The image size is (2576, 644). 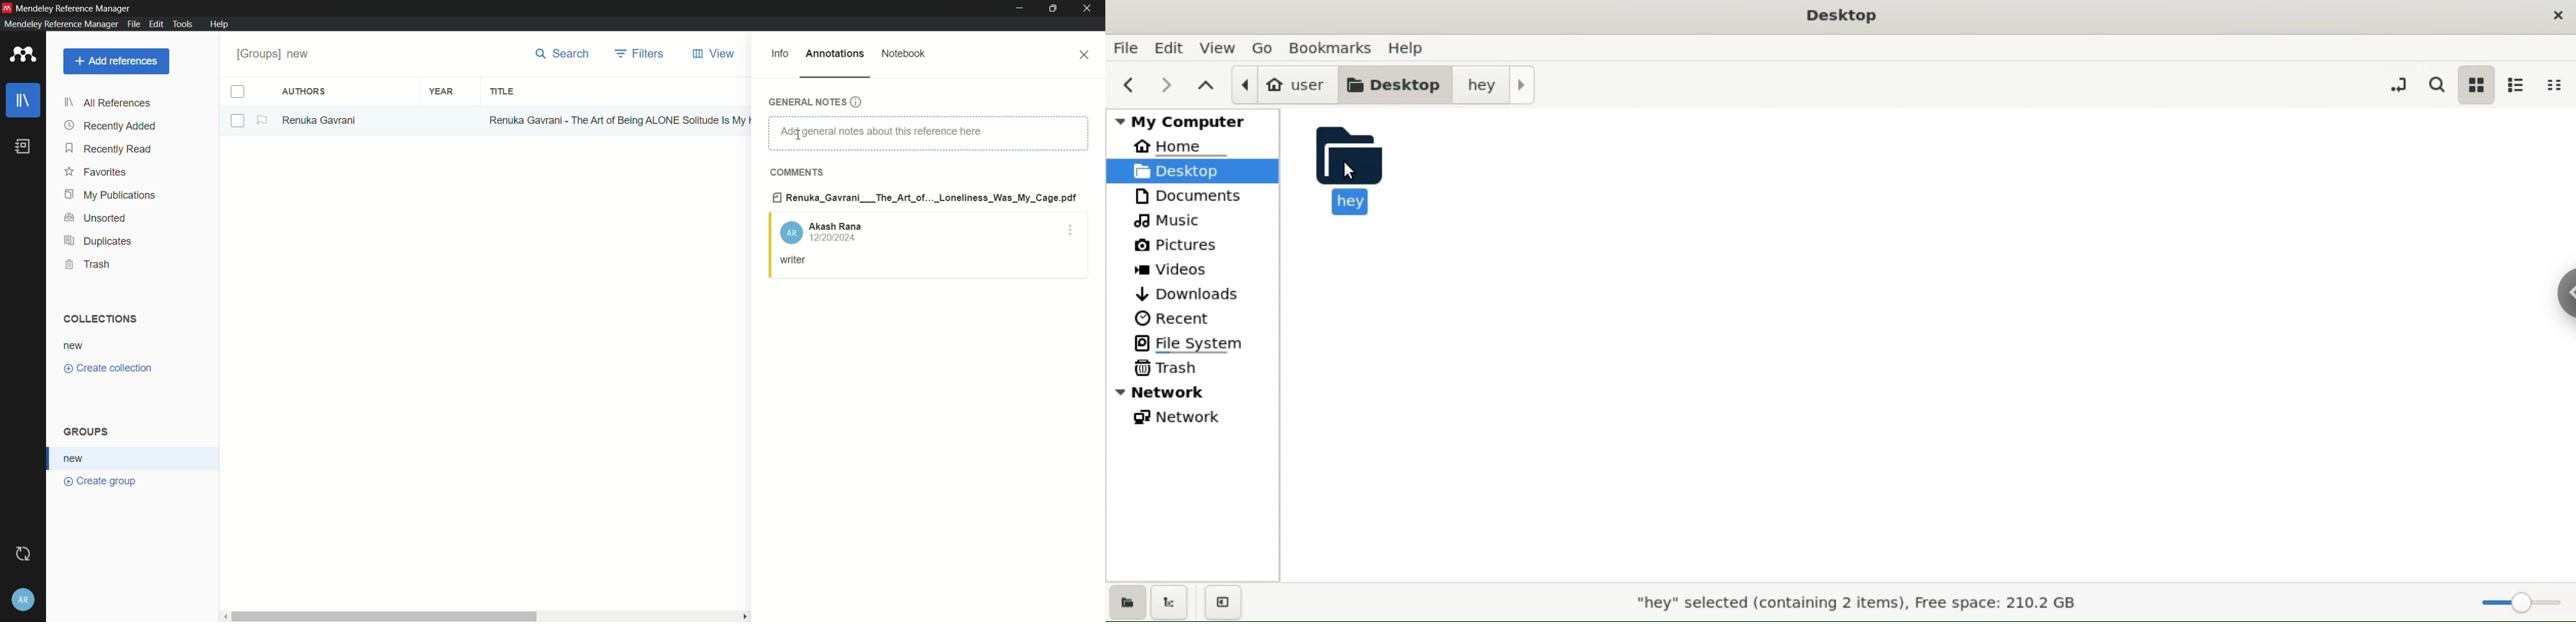 I want to click on user, so click(x=1278, y=85).